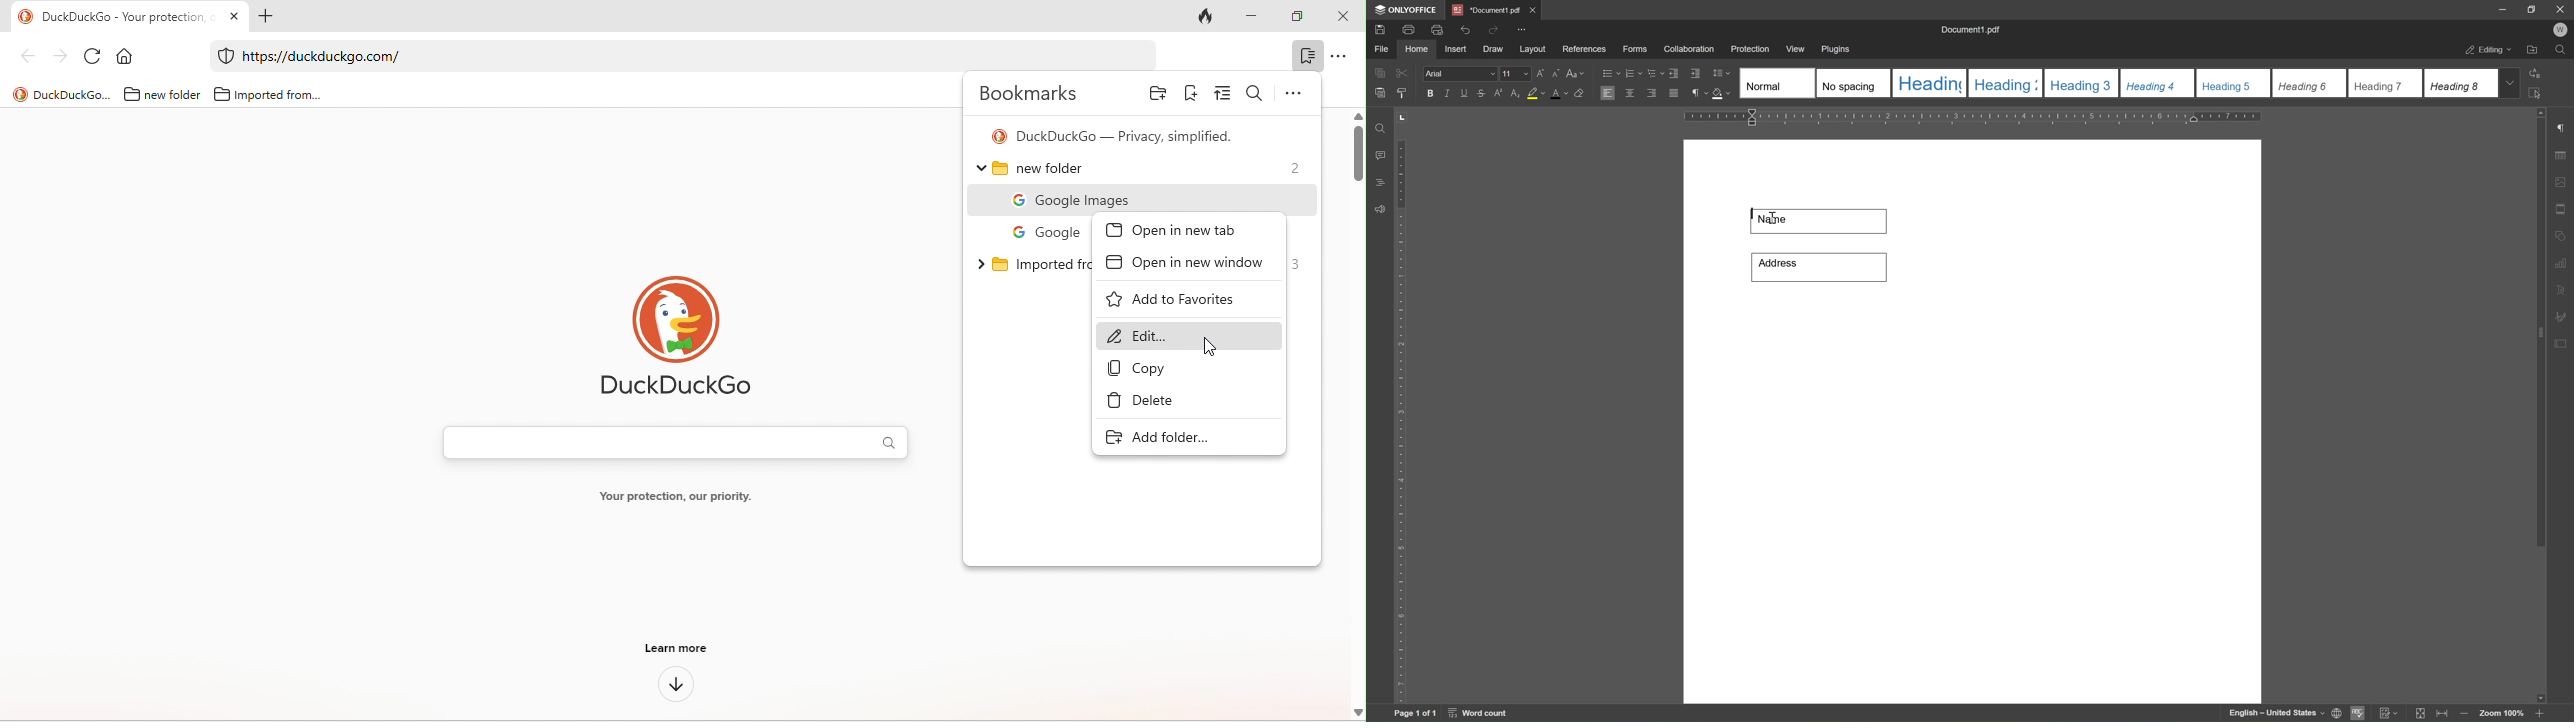  Describe the element at coordinates (2542, 714) in the screenshot. I see `zoom out` at that location.